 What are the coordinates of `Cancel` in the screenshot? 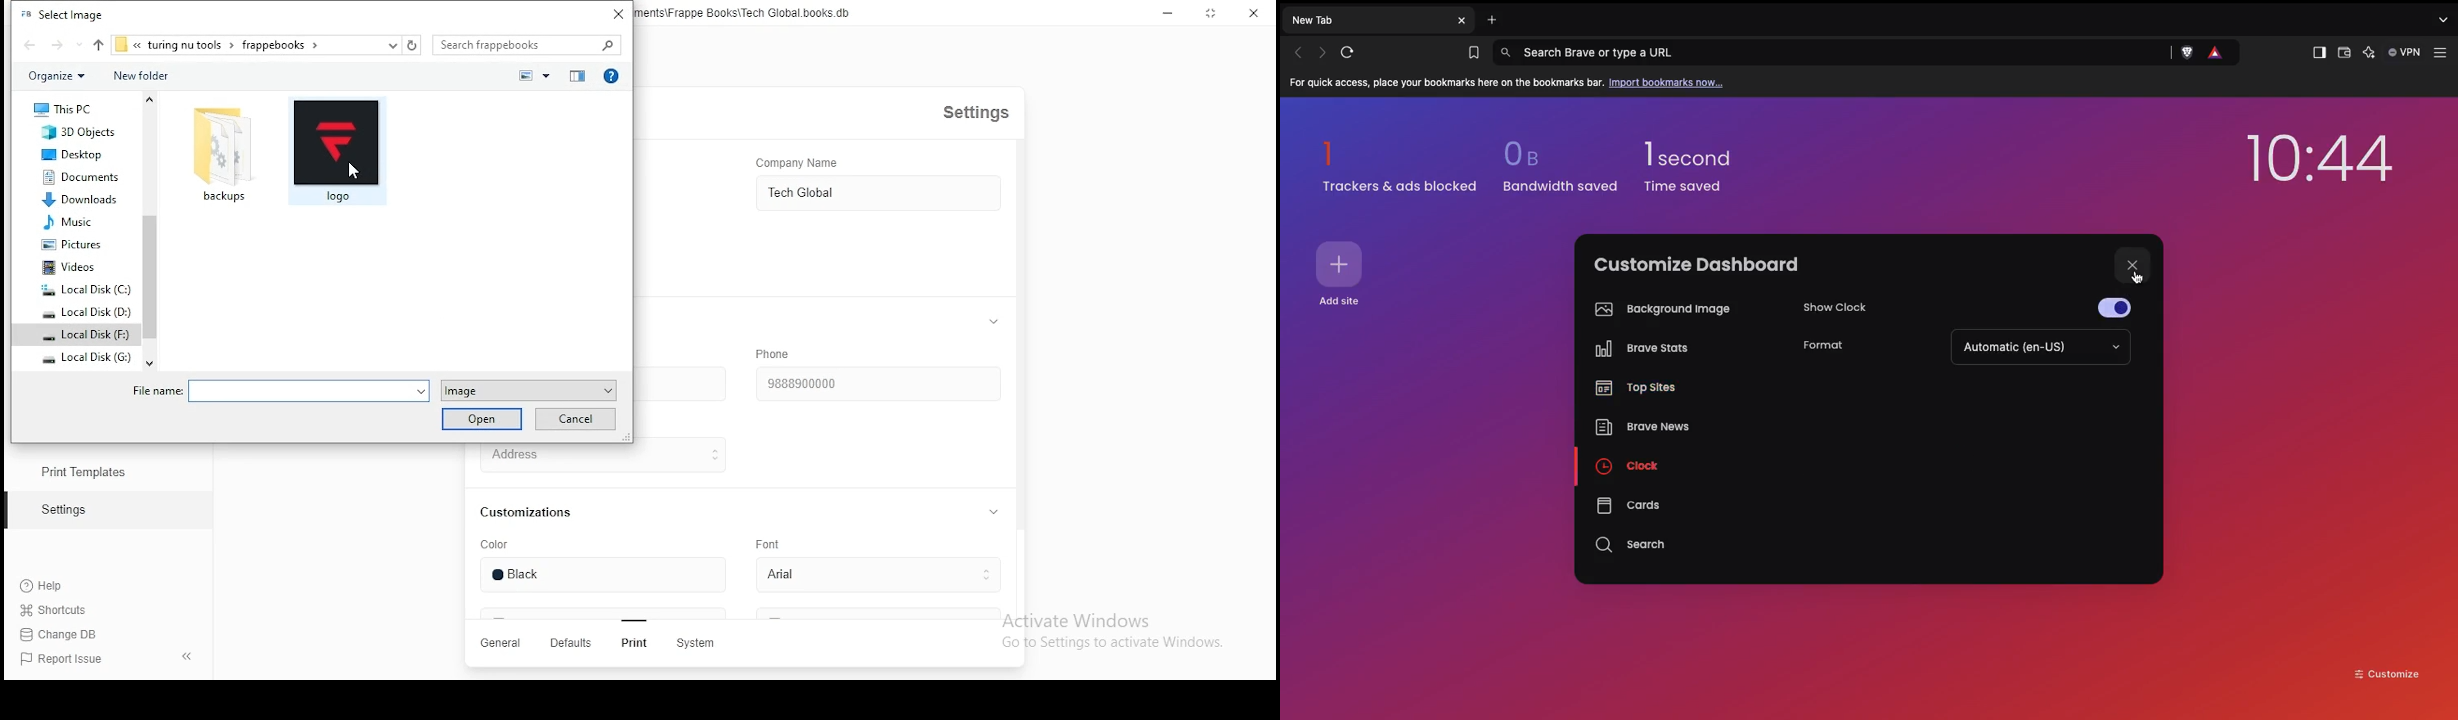 It's located at (576, 420).